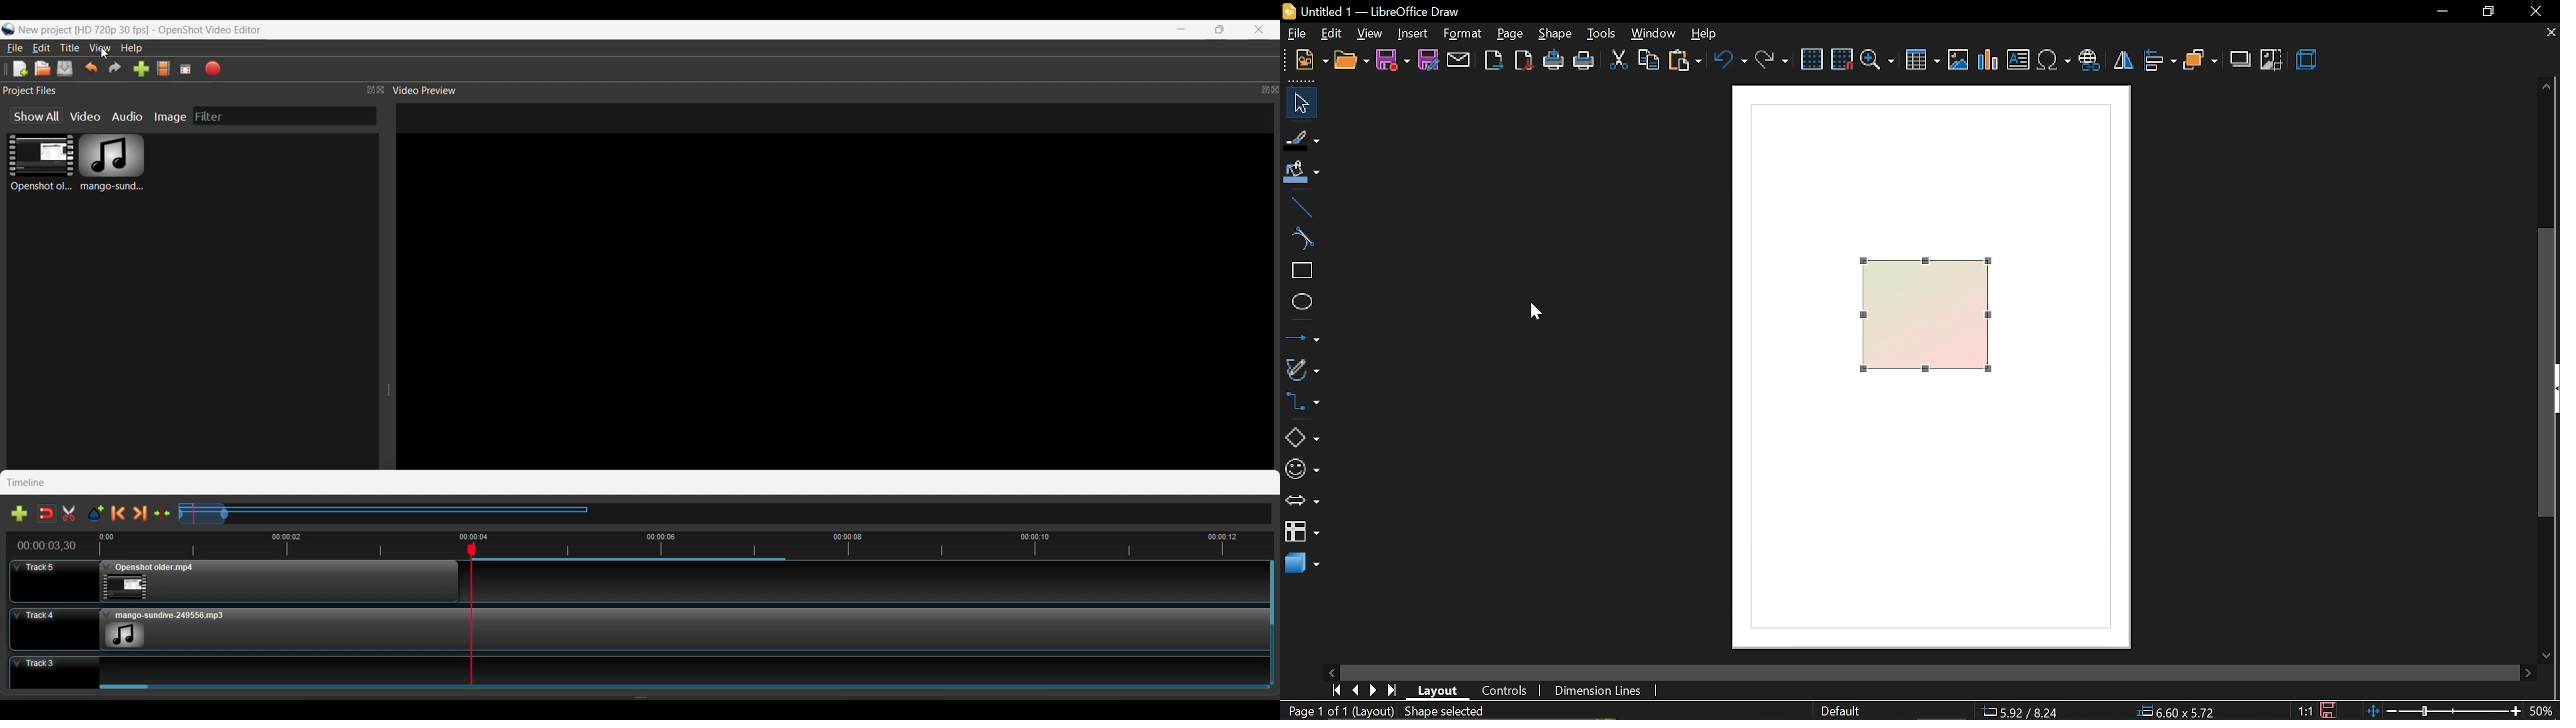  Describe the element at coordinates (1300, 564) in the screenshot. I see `3d shapes` at that location.